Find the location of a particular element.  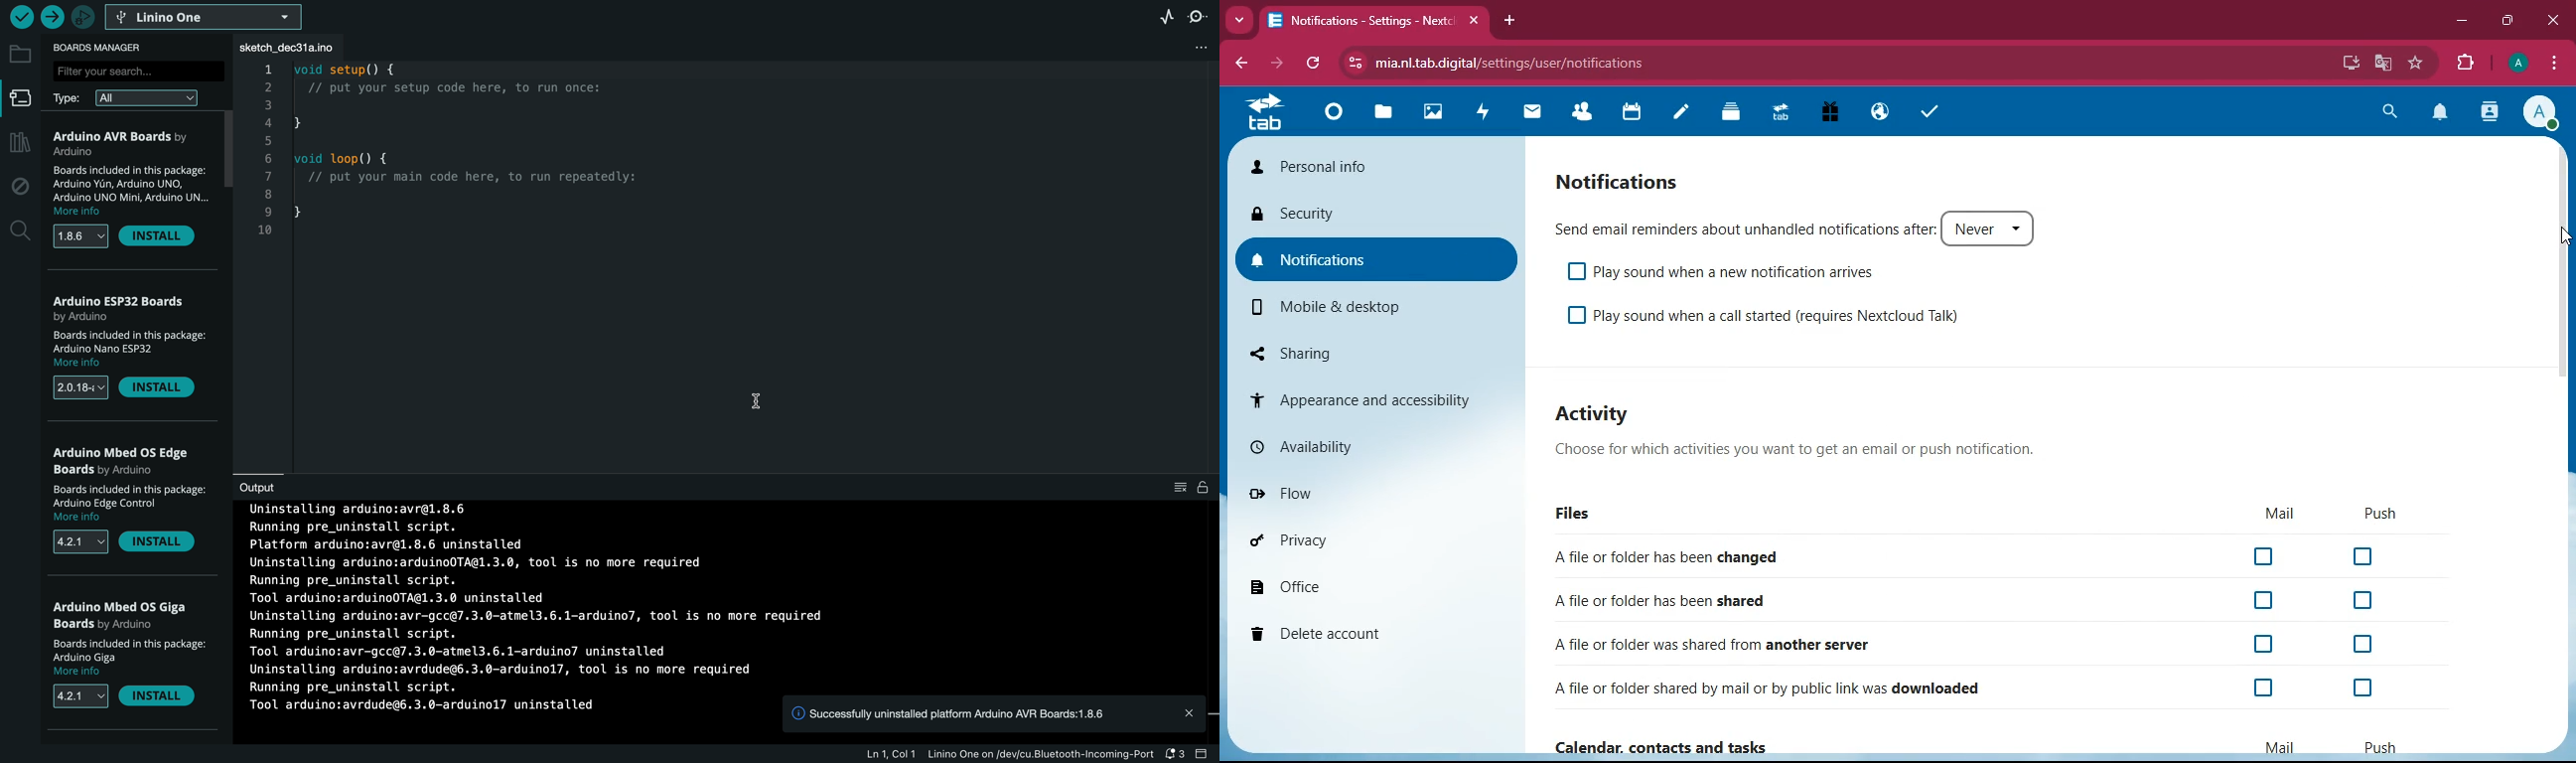

Dashboard is located at coordinates (1338, 114).